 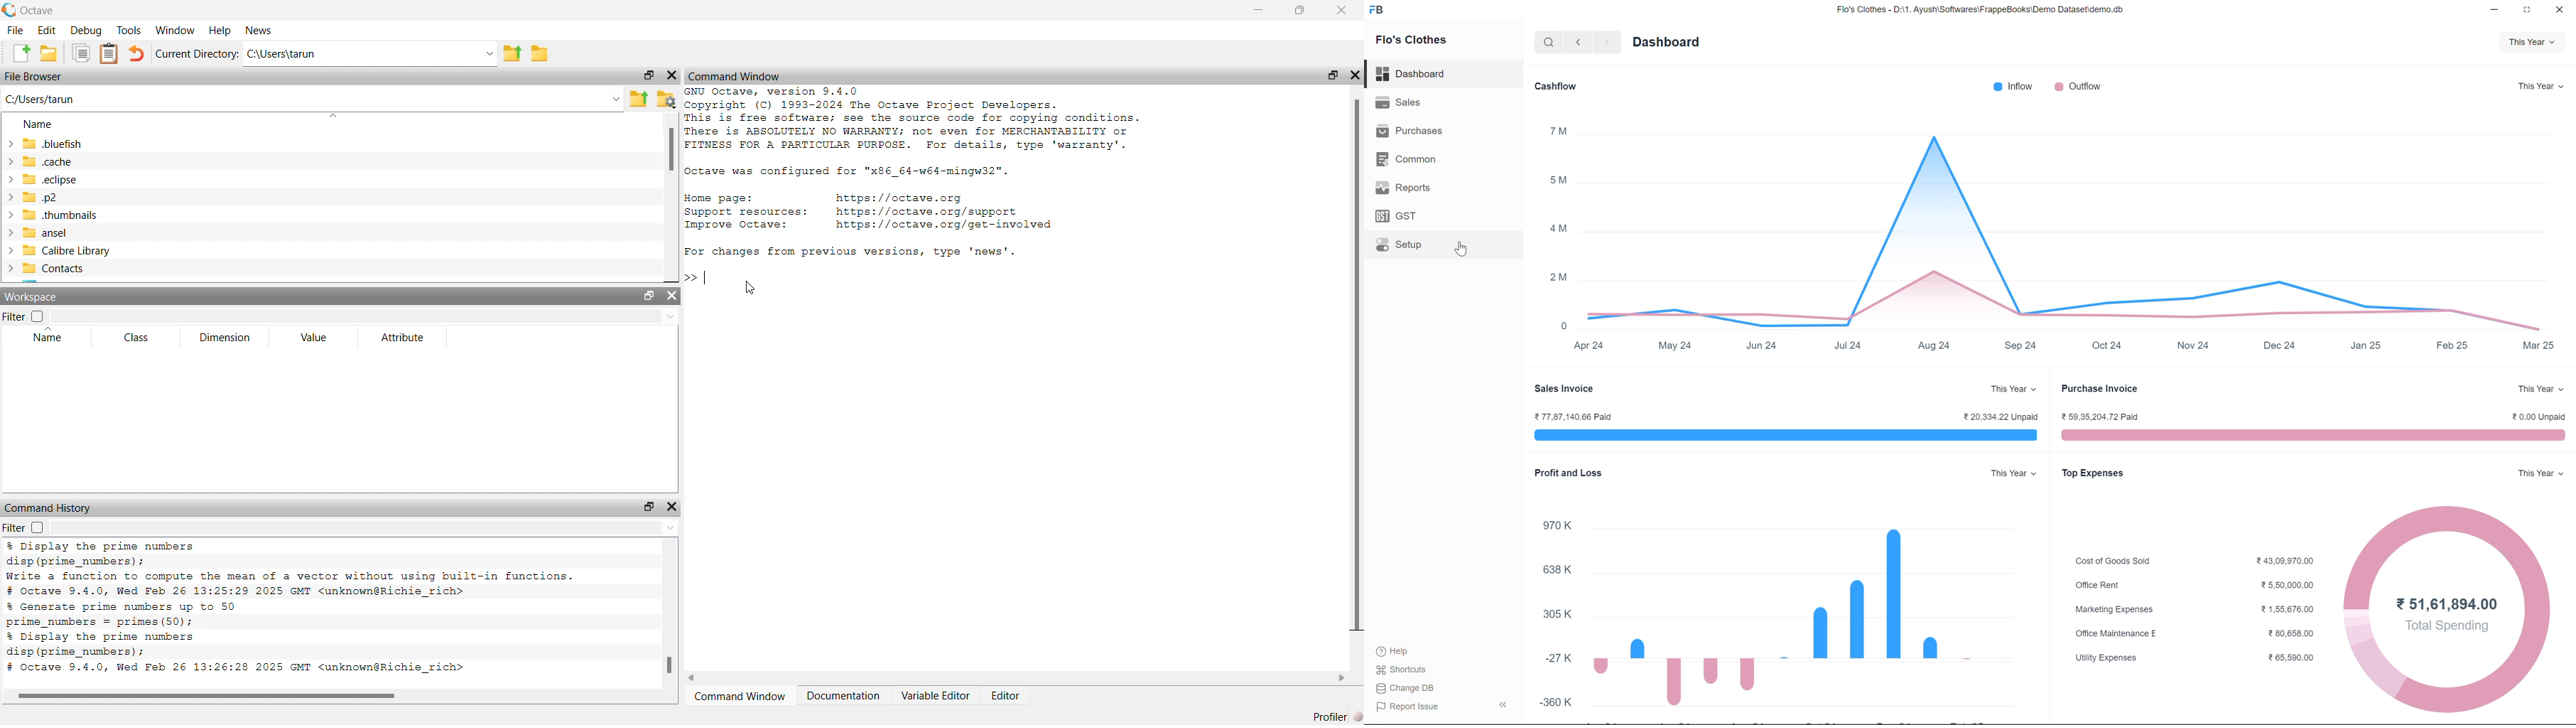 What do you see at coordinates (2092, 474) in the screenshot?
I see `Top Expenses` at bounding box center [2092, 474].